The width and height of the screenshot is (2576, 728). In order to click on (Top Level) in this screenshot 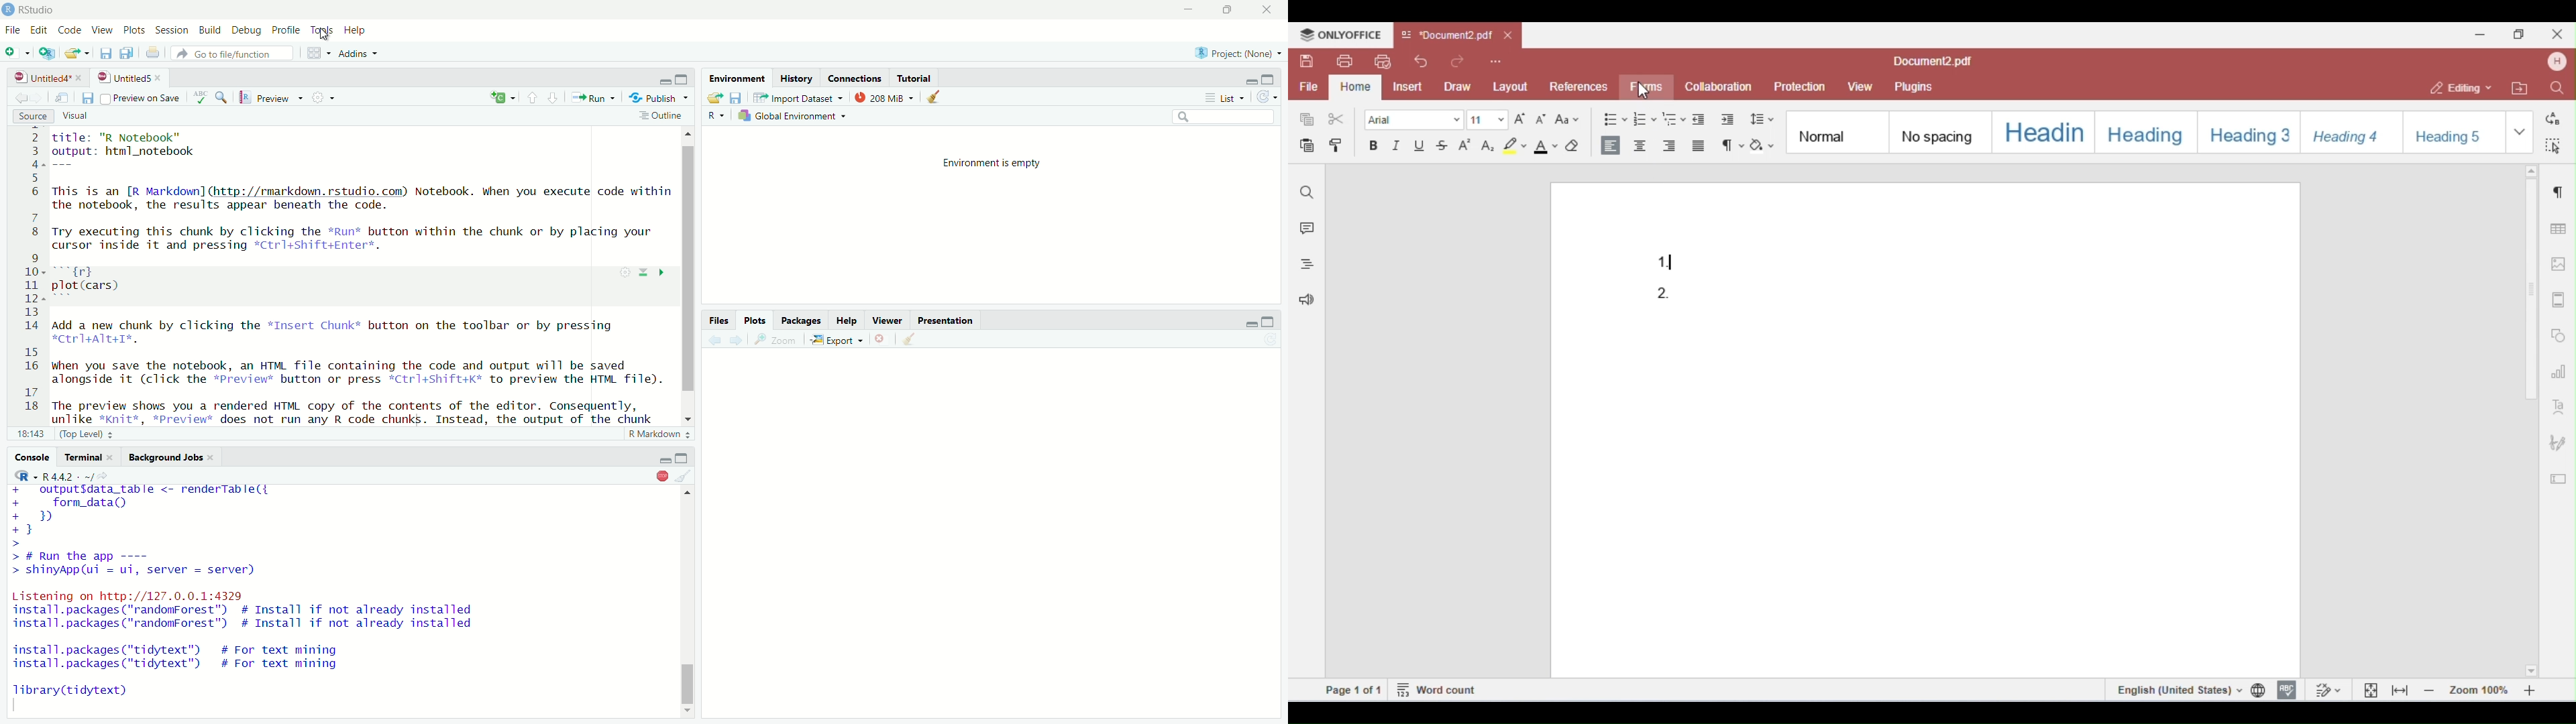, I will do `click(89, 433)`.